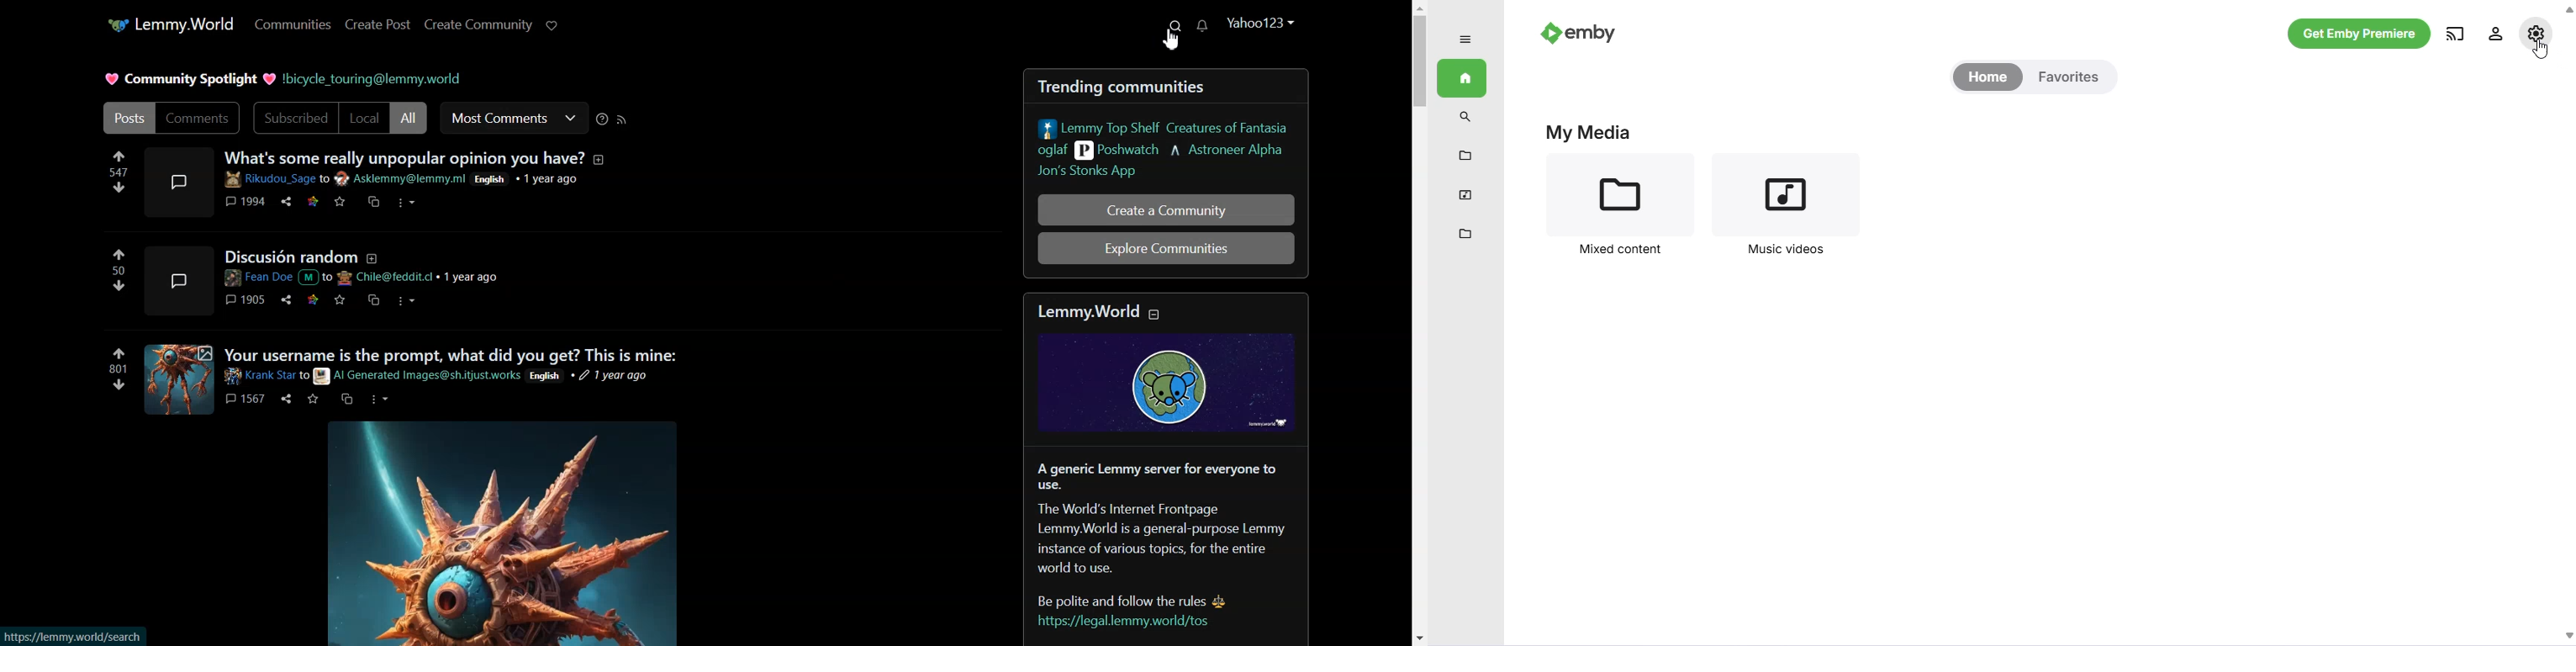 Image resolution: width=2576 pixels, height=672 pixels. I want to click on Lemmy.World, so click(170, 23).